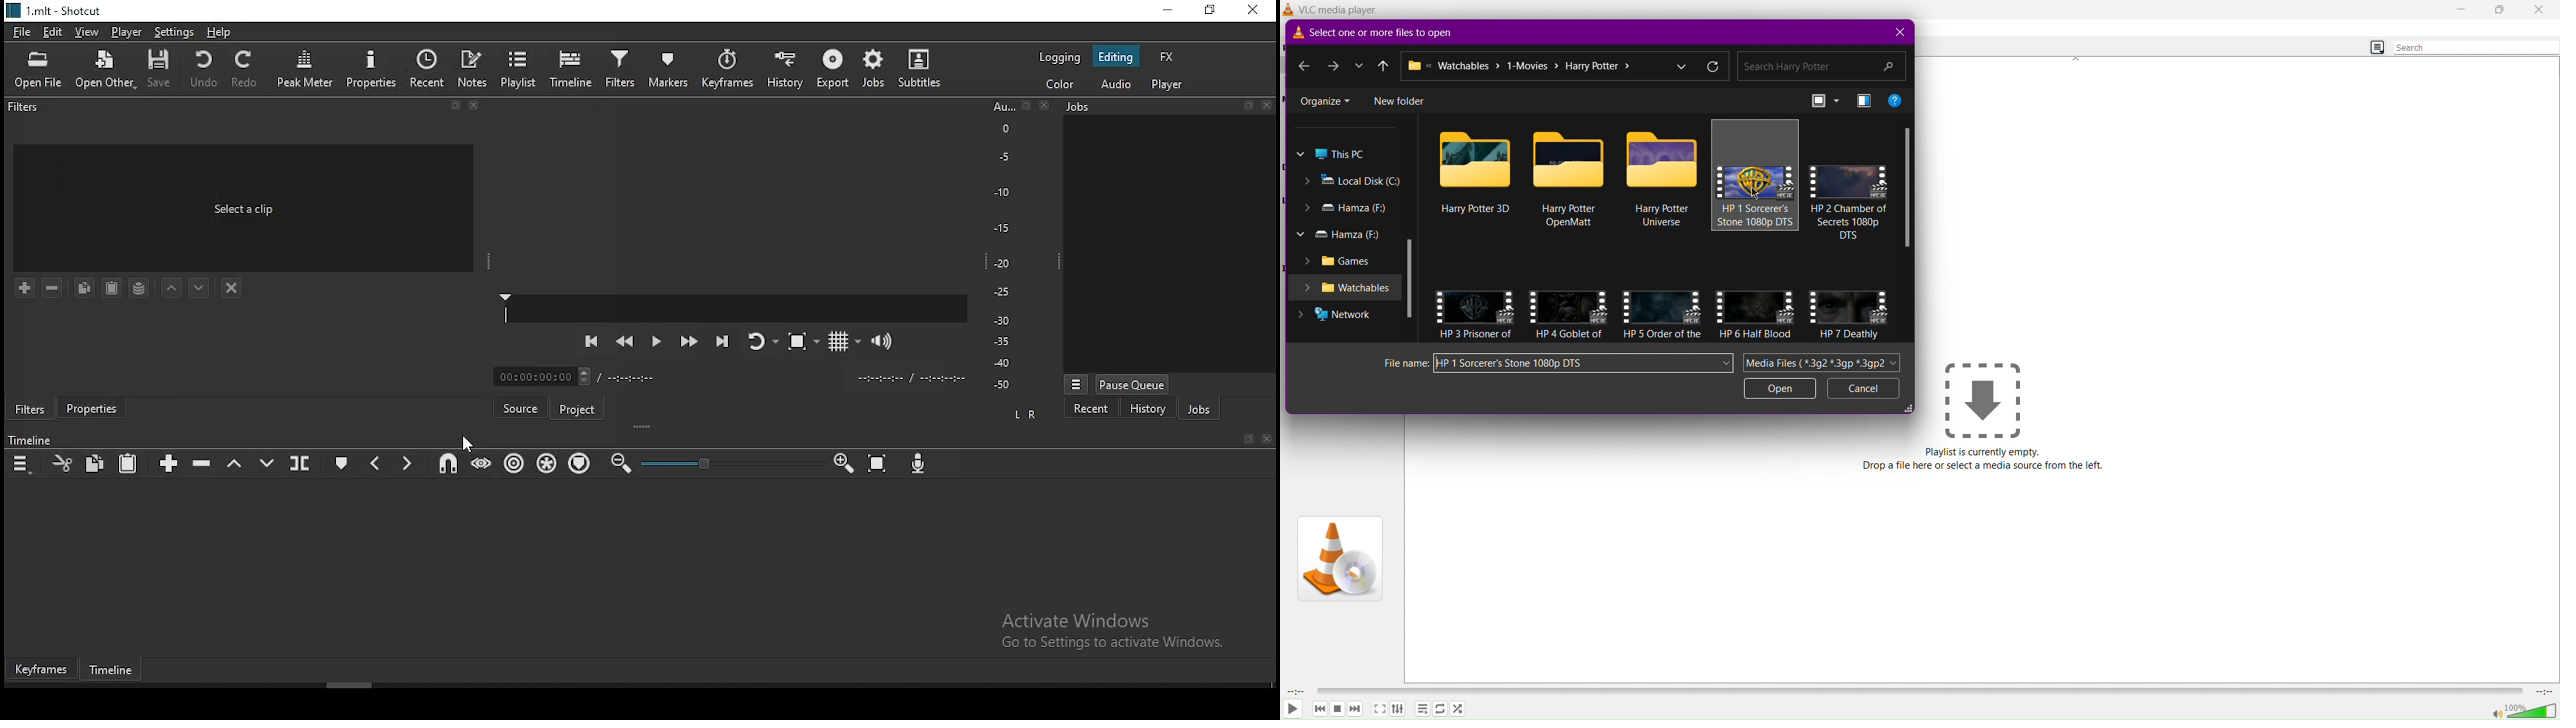  What do you see at coordinates (26, 289) in the screenshot?
I see `add a filter` at bounding box center [26, 289].